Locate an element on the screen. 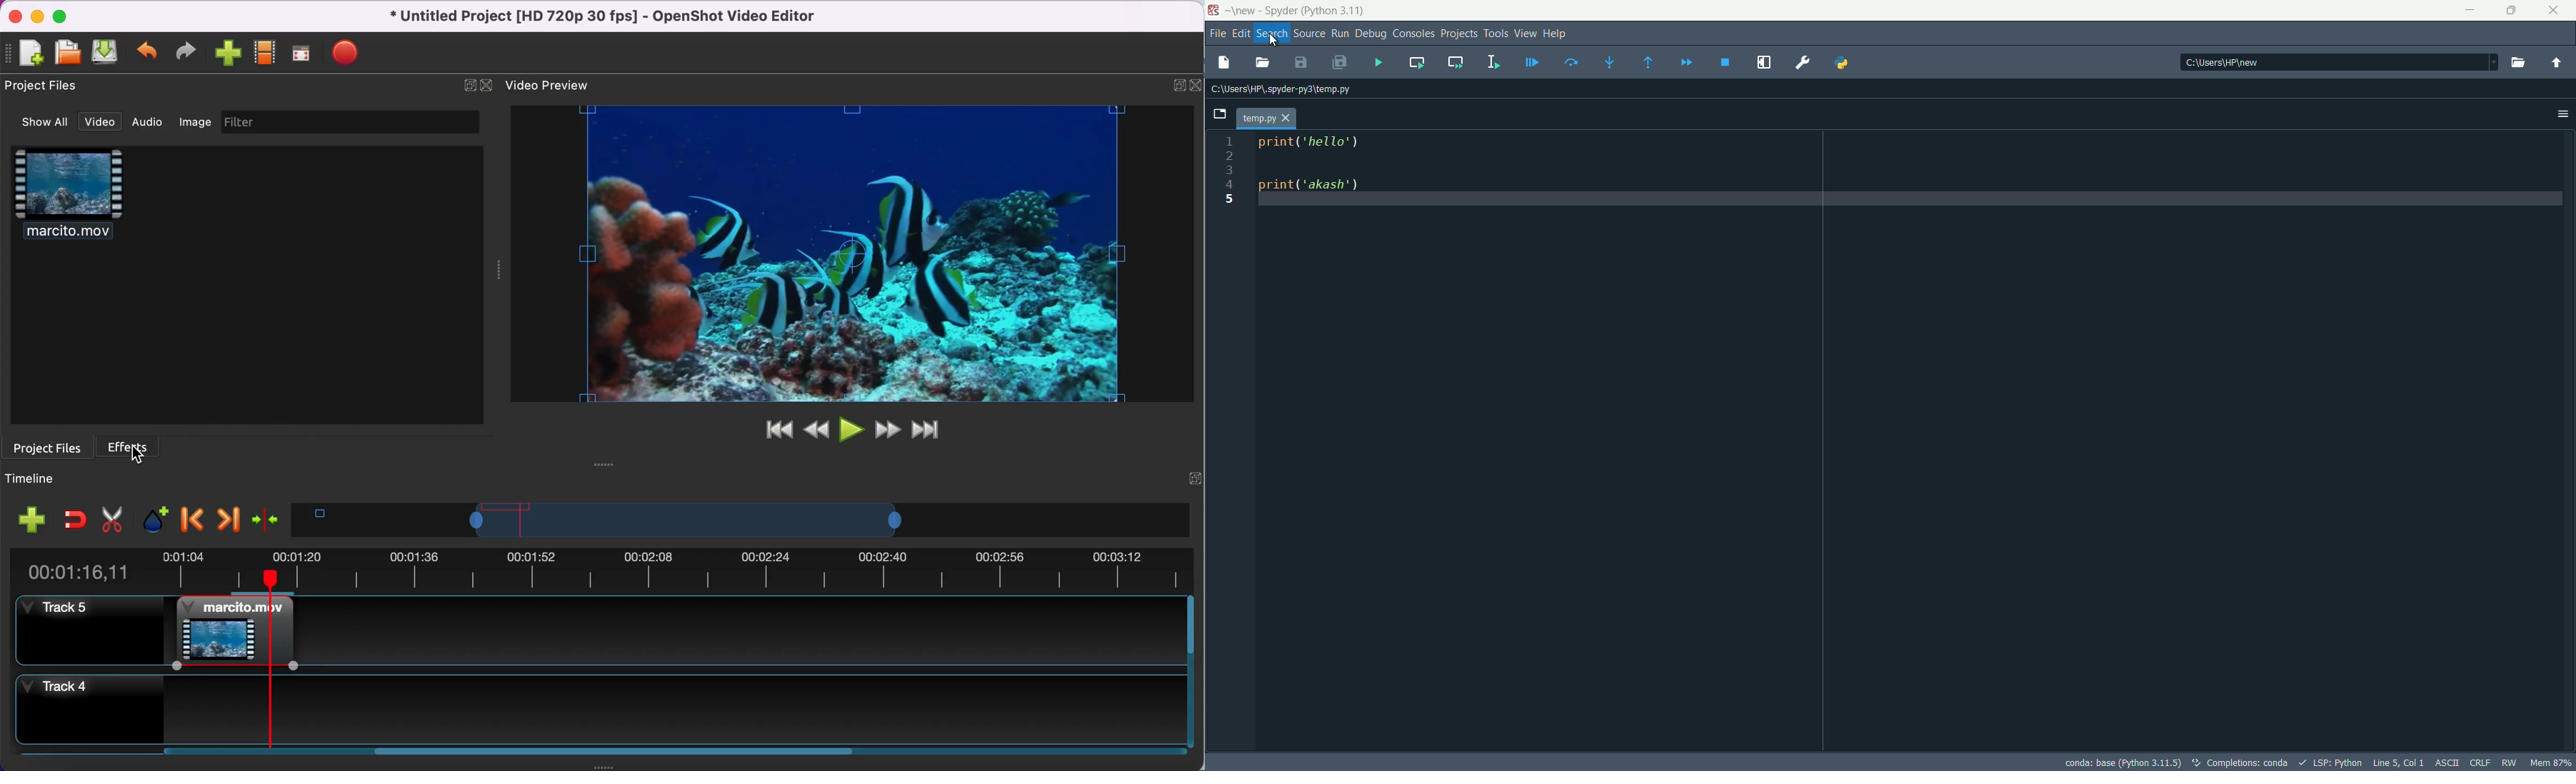  directory is located at coordinates (2338, 61).